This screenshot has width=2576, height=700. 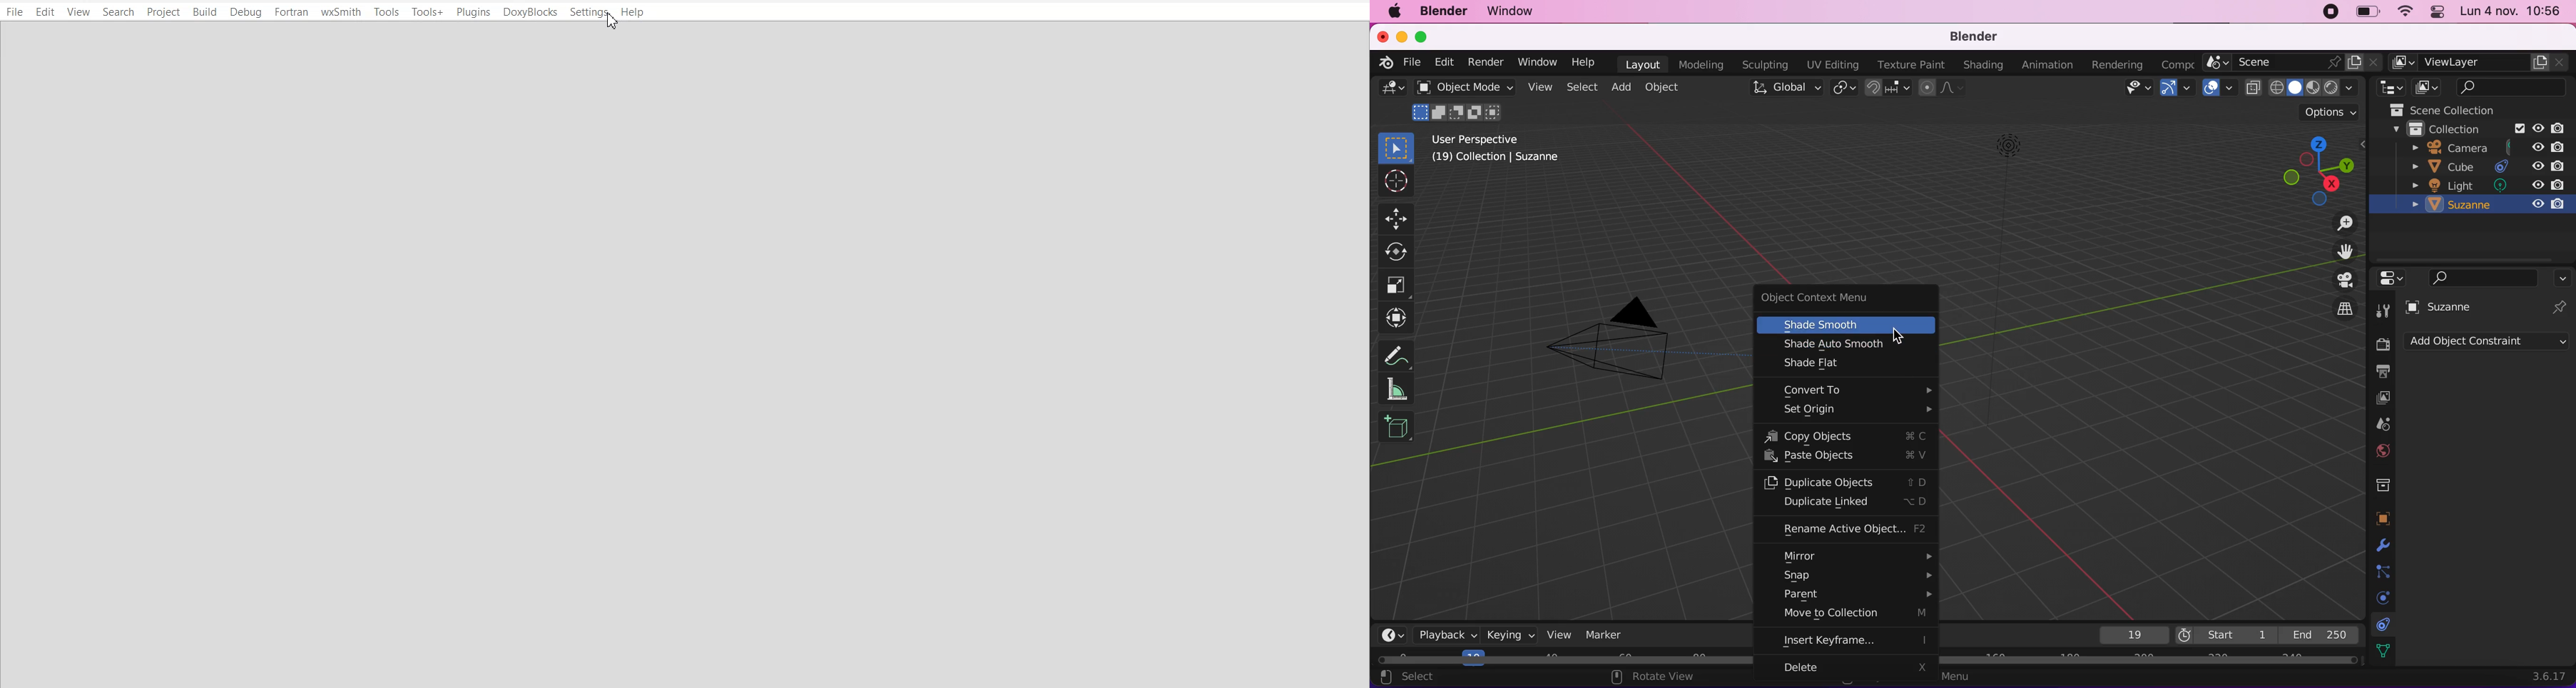 What do you see at coordinates (2558, 62) in the screenshot?
I see `remove layer` at bounding box center [2558, 62].